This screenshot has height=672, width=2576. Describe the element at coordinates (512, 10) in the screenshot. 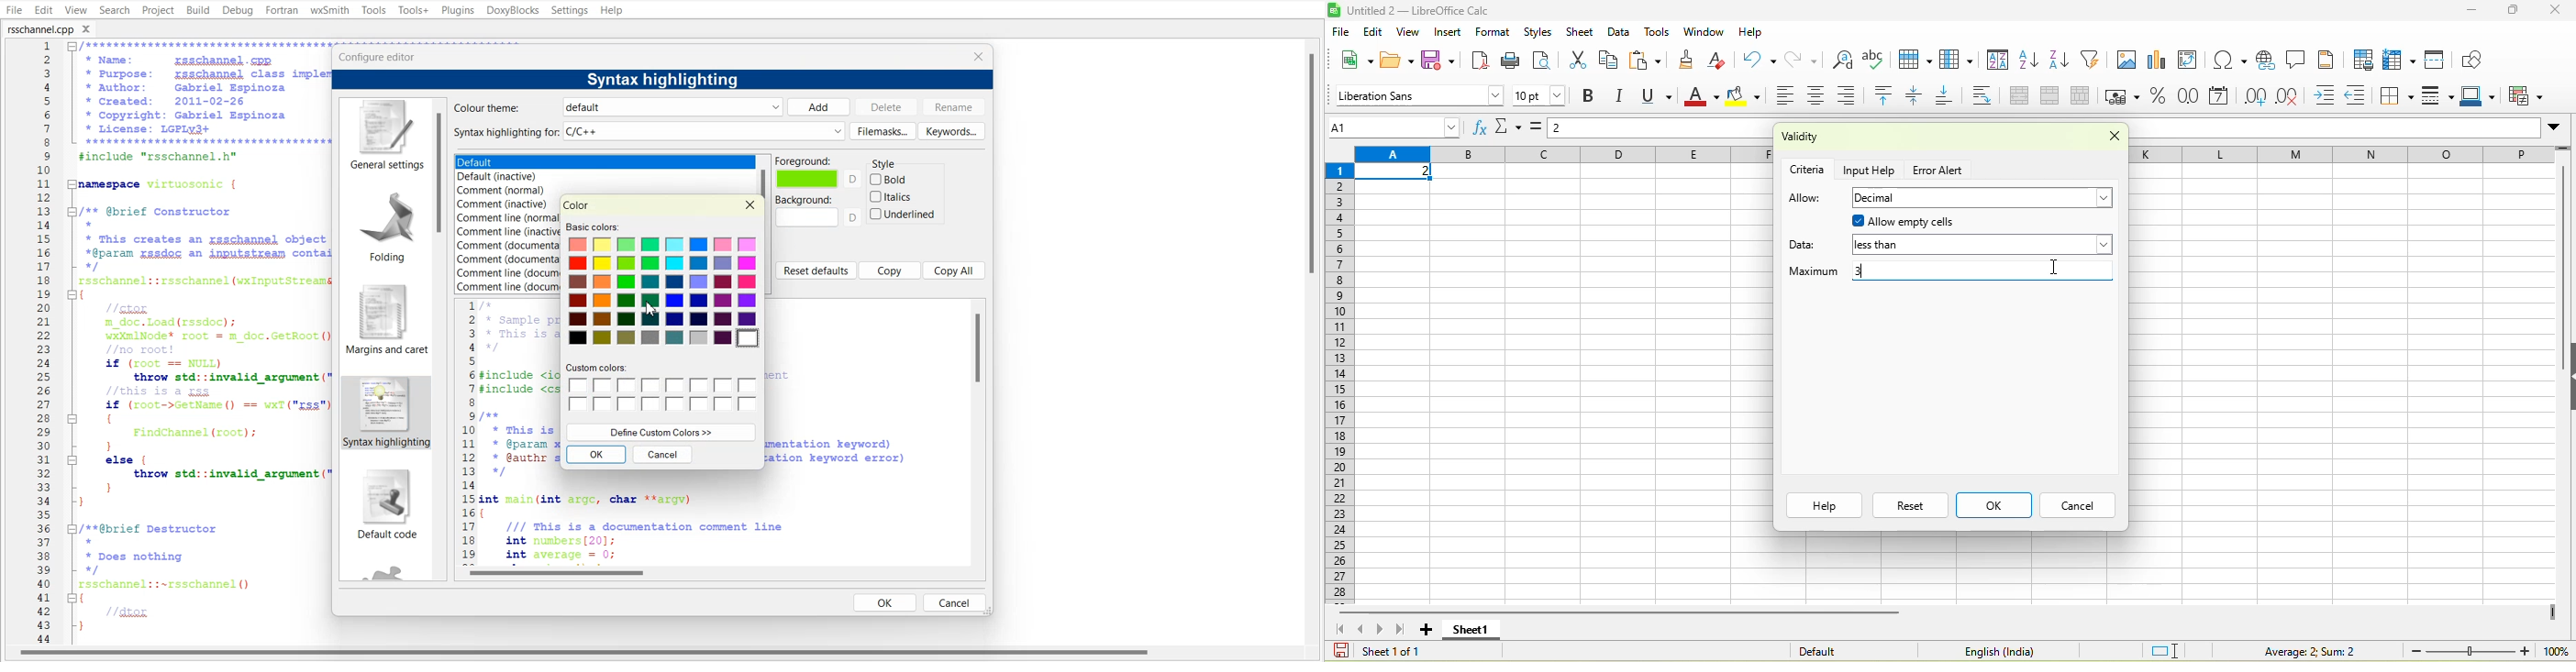

I see `DoxyBlocks` at that location.